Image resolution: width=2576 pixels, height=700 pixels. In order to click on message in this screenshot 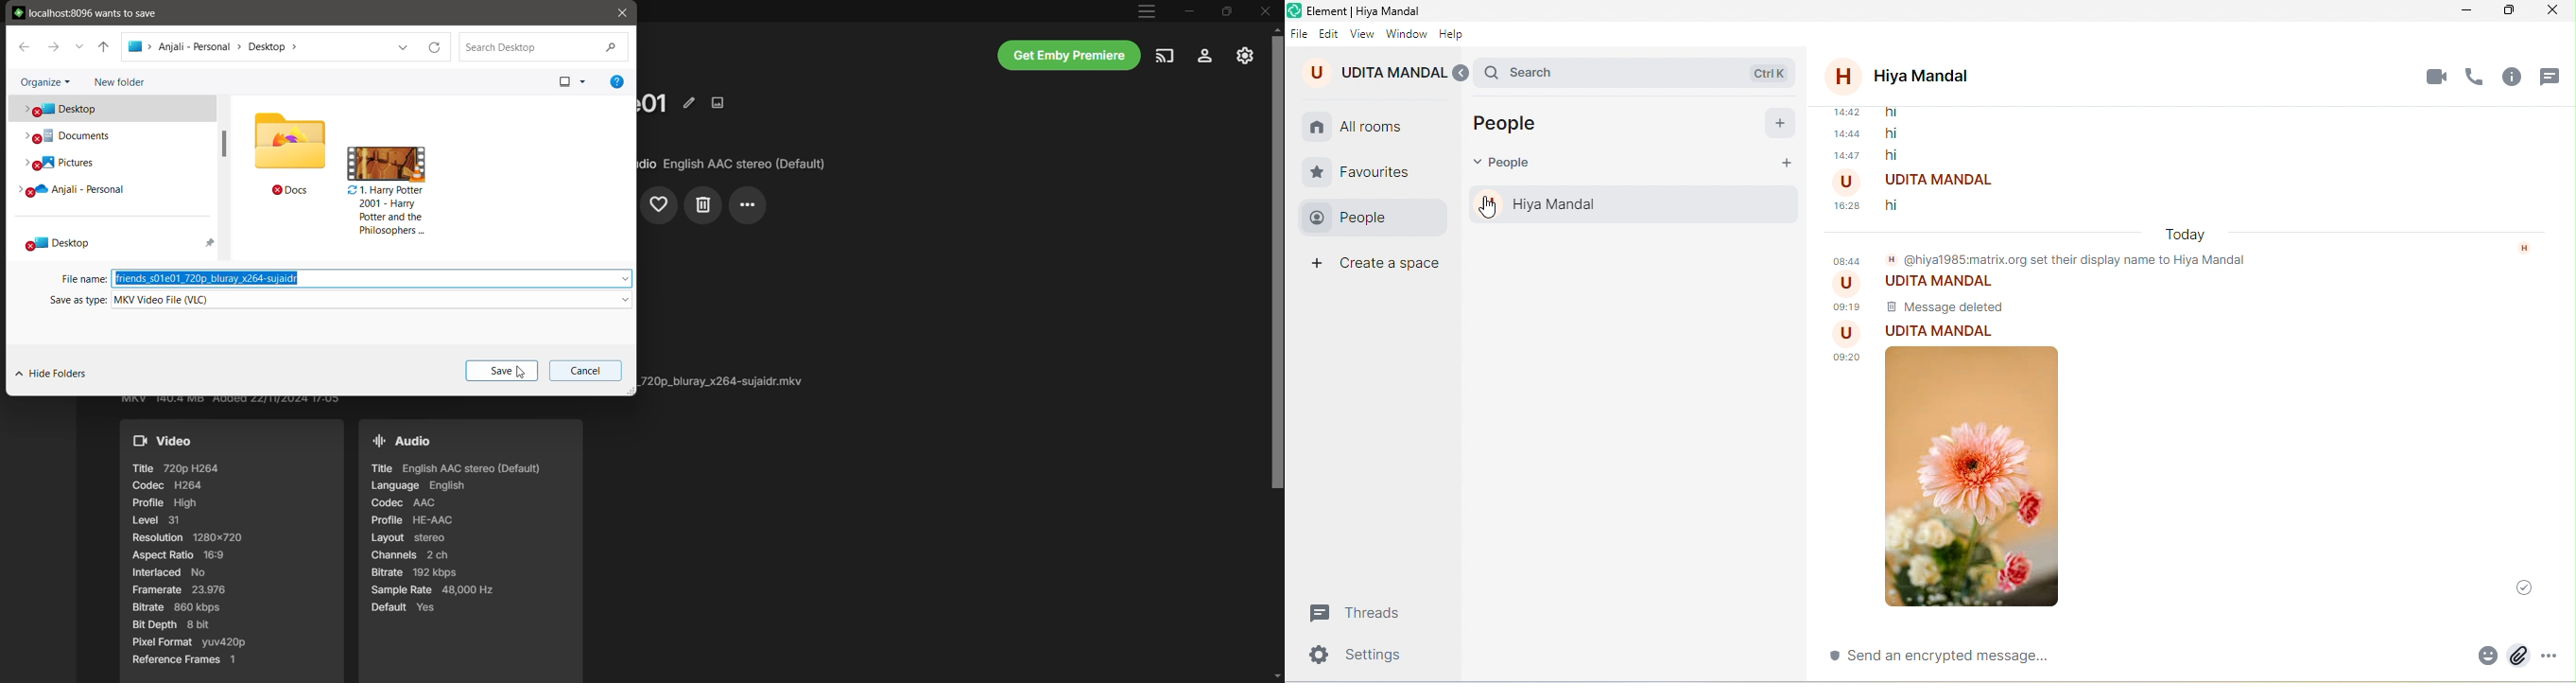, I will do `click(1892, 113)`.